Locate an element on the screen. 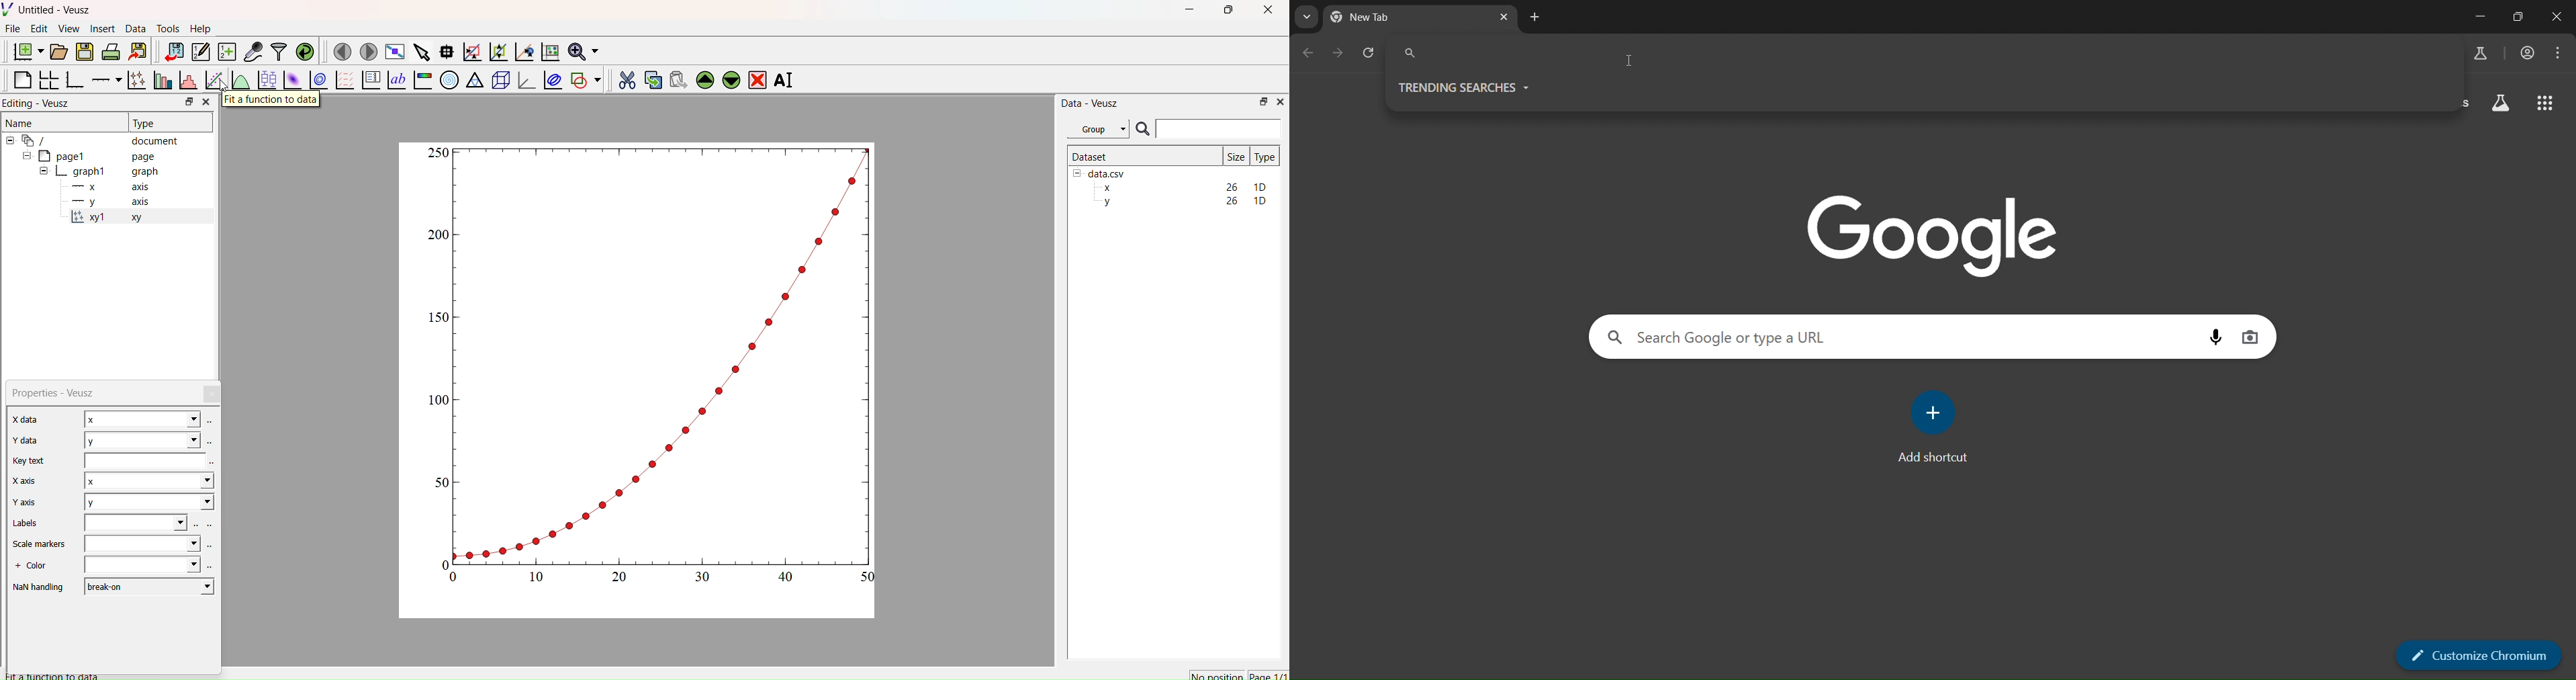  new tab is located at coordinates (1537, 18).